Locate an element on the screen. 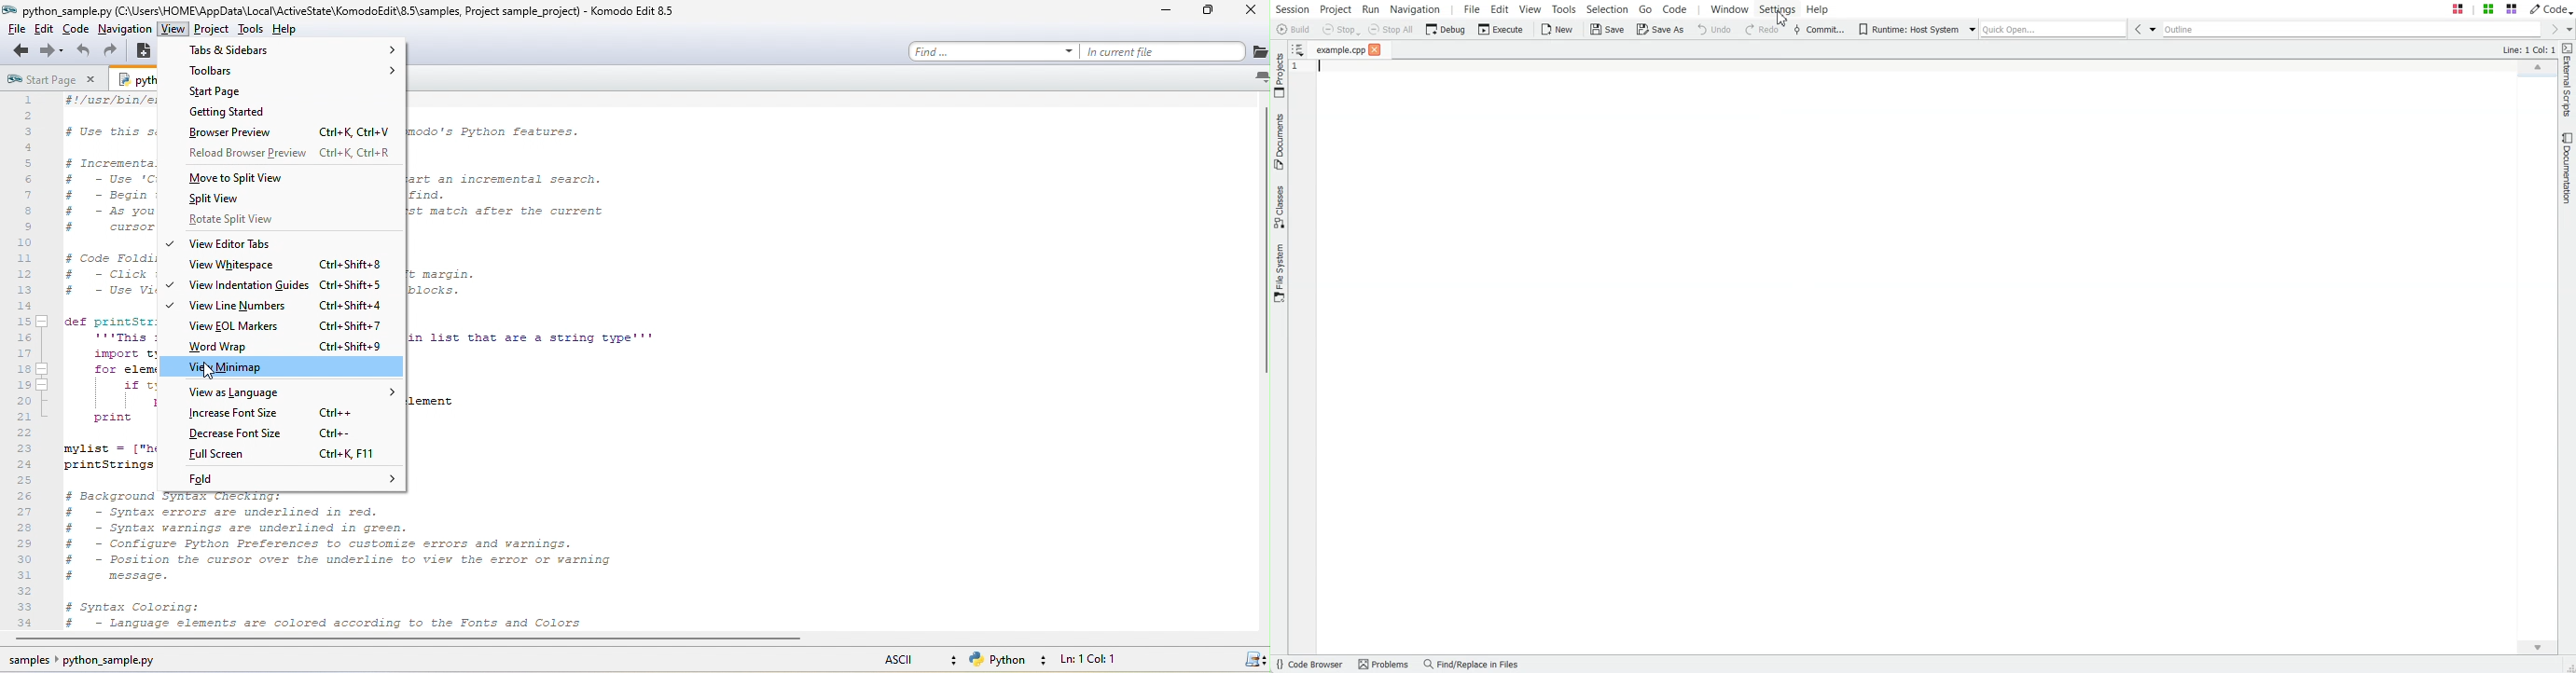  current file is located at coordinates (1177, 51).